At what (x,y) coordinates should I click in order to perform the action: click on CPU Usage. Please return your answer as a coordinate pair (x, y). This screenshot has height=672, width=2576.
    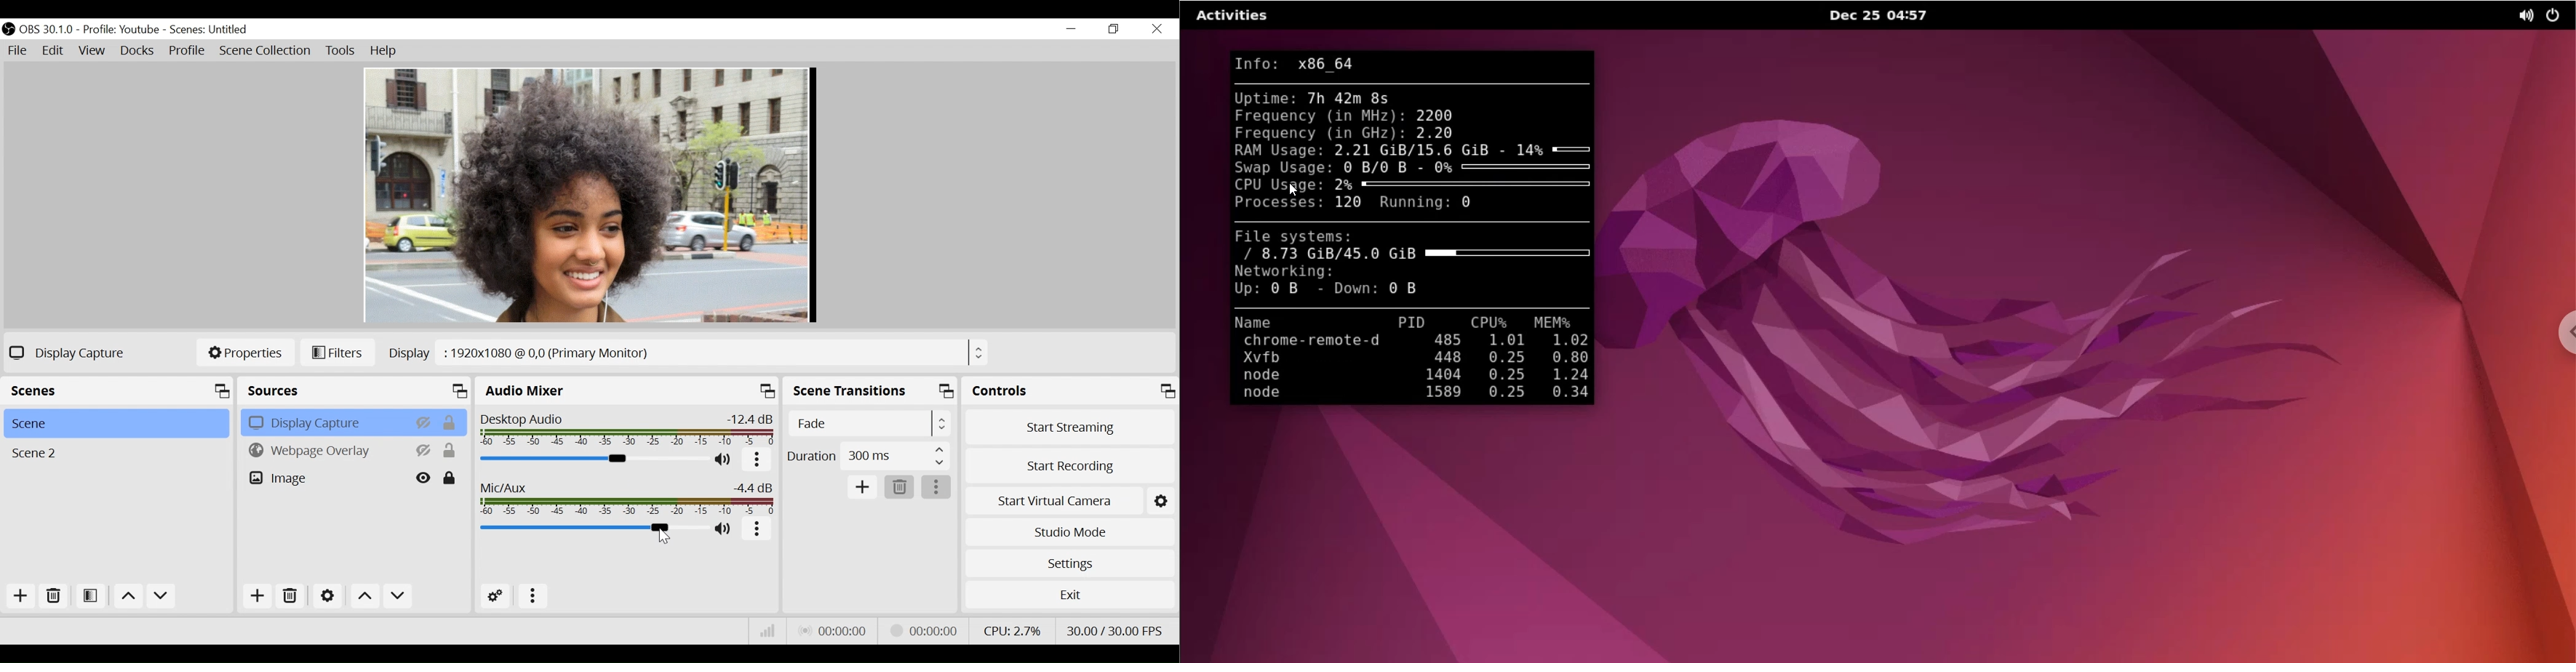
    Looking at the image, I should click on (1015, 631).